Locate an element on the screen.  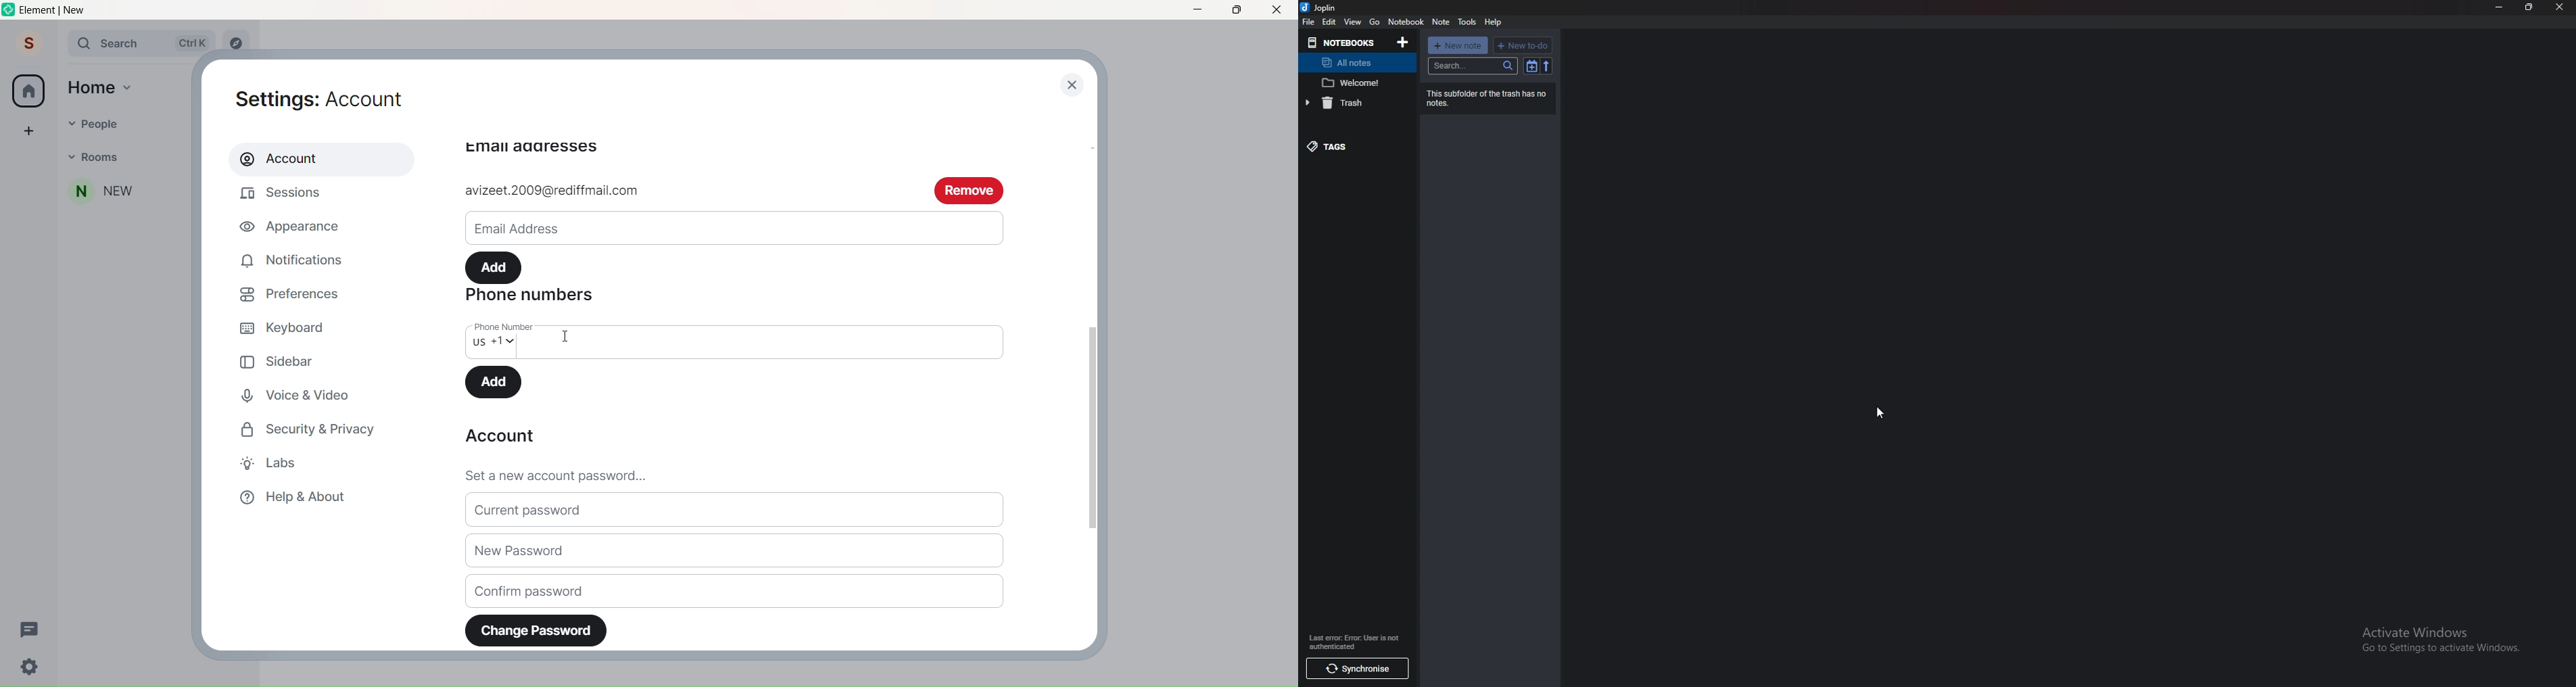
Confirm Password is located at coordinates (736, 590).